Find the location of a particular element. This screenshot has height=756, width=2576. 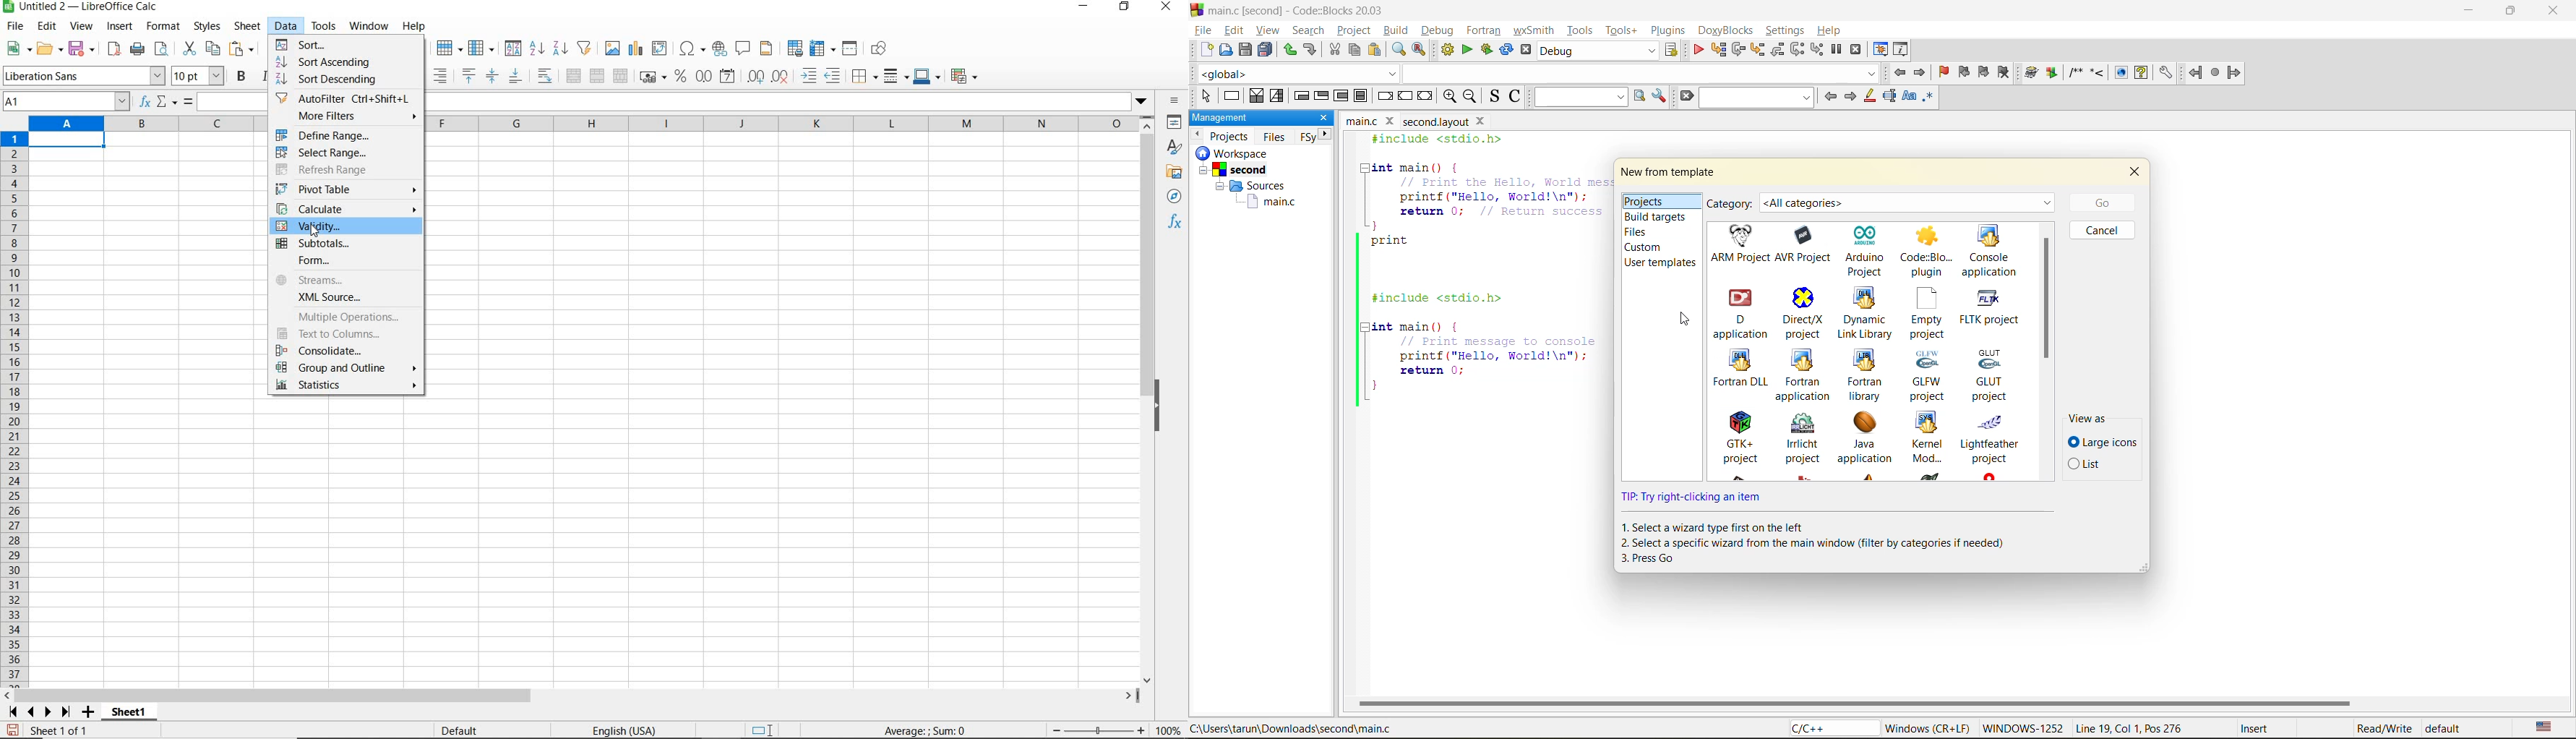

empty project is located at coordinates (1929, 314).